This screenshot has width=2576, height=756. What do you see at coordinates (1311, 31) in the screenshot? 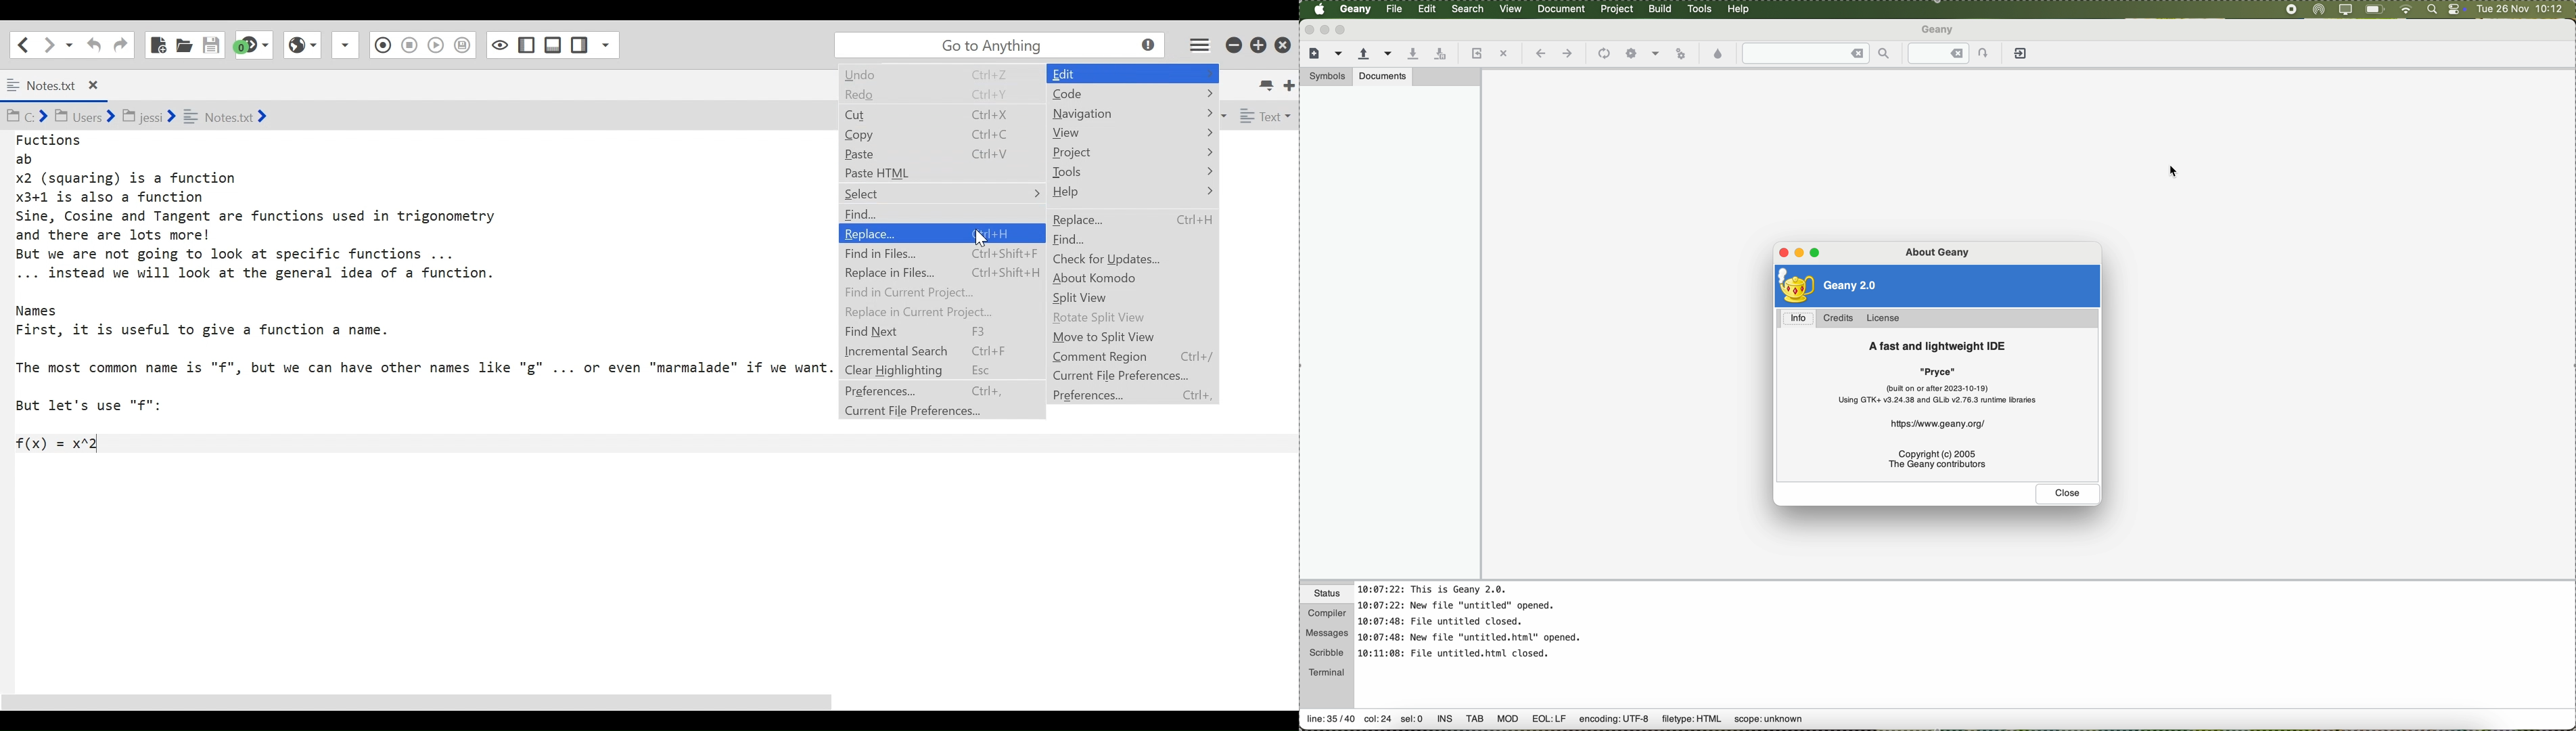
I see `Close Geany` at bounding box center [1311, 31].